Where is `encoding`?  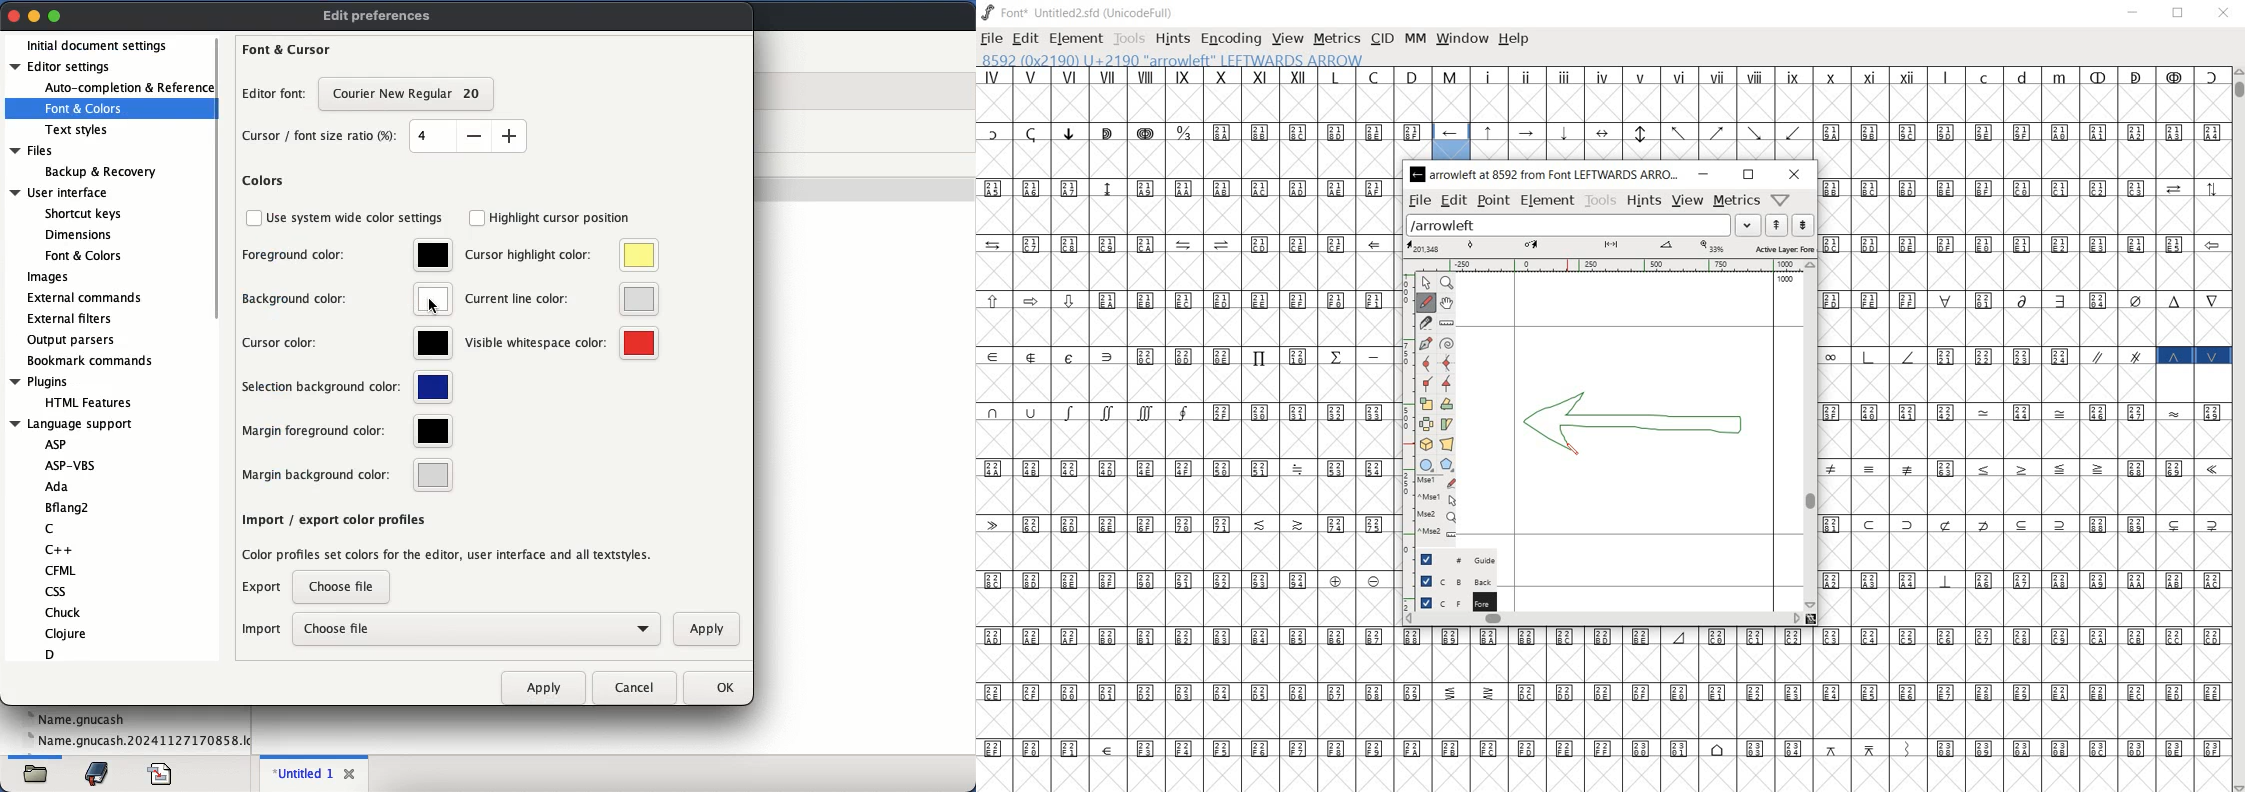
encoding is located at coordinates (1232, 40).